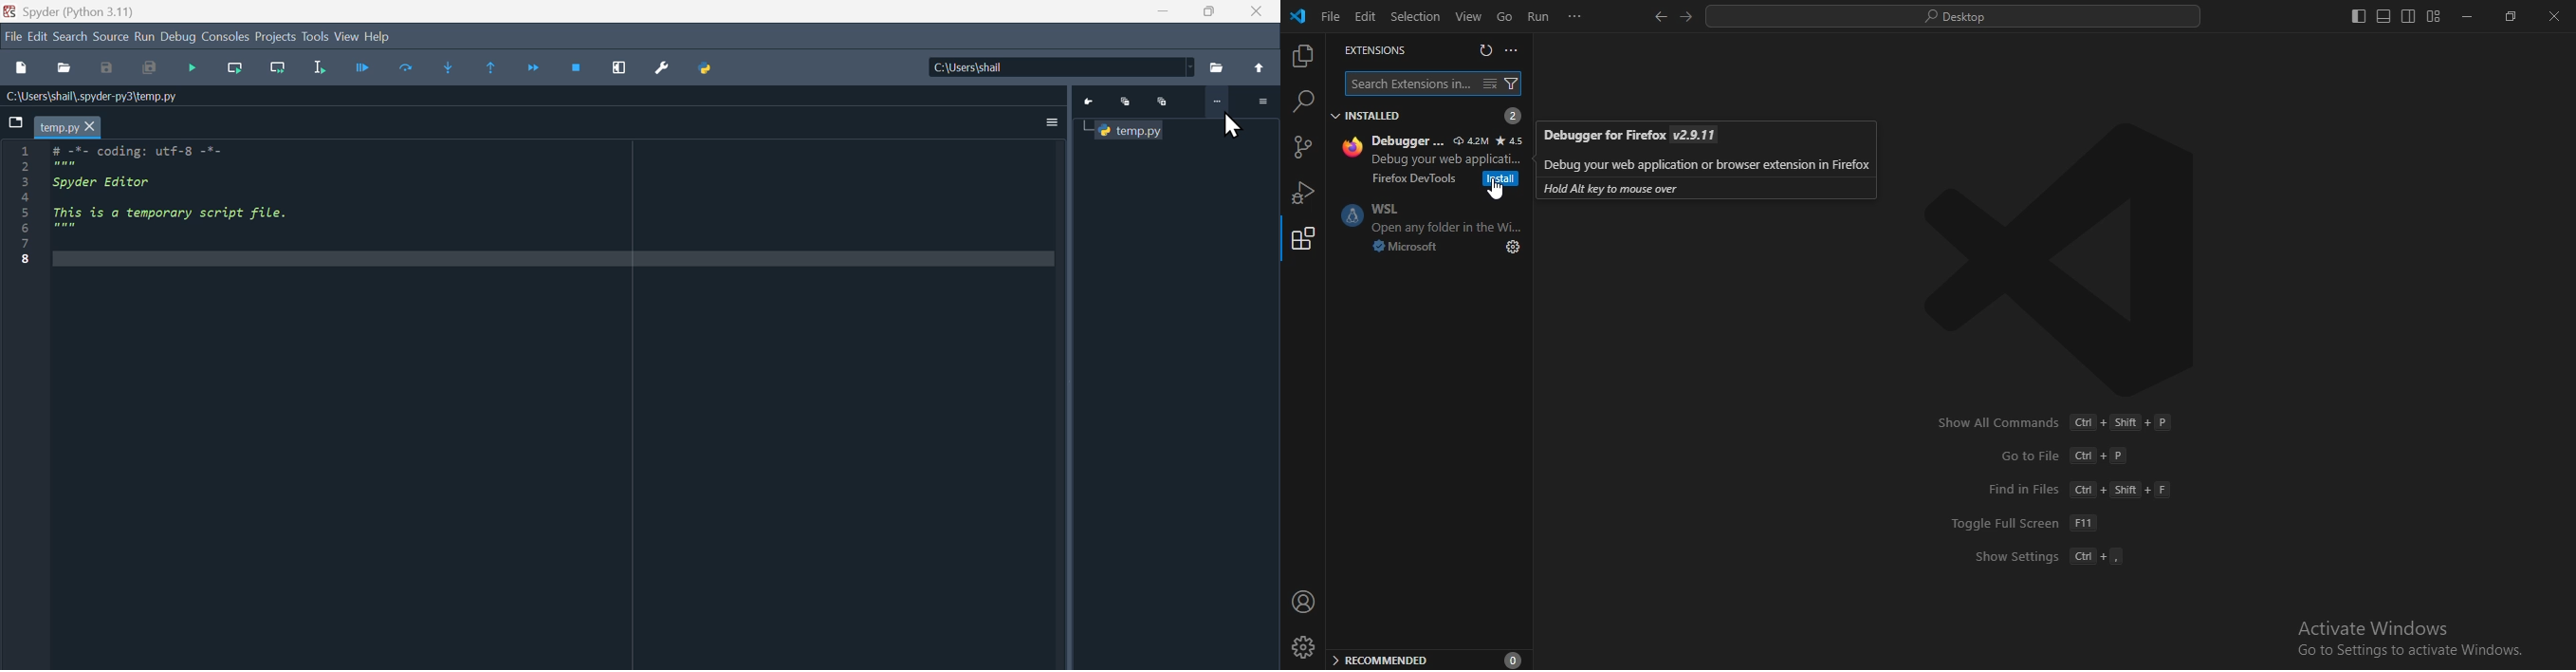  Describe the element at coordinates (706, 69) in the screenshot. I see `Python path manager` at that location.